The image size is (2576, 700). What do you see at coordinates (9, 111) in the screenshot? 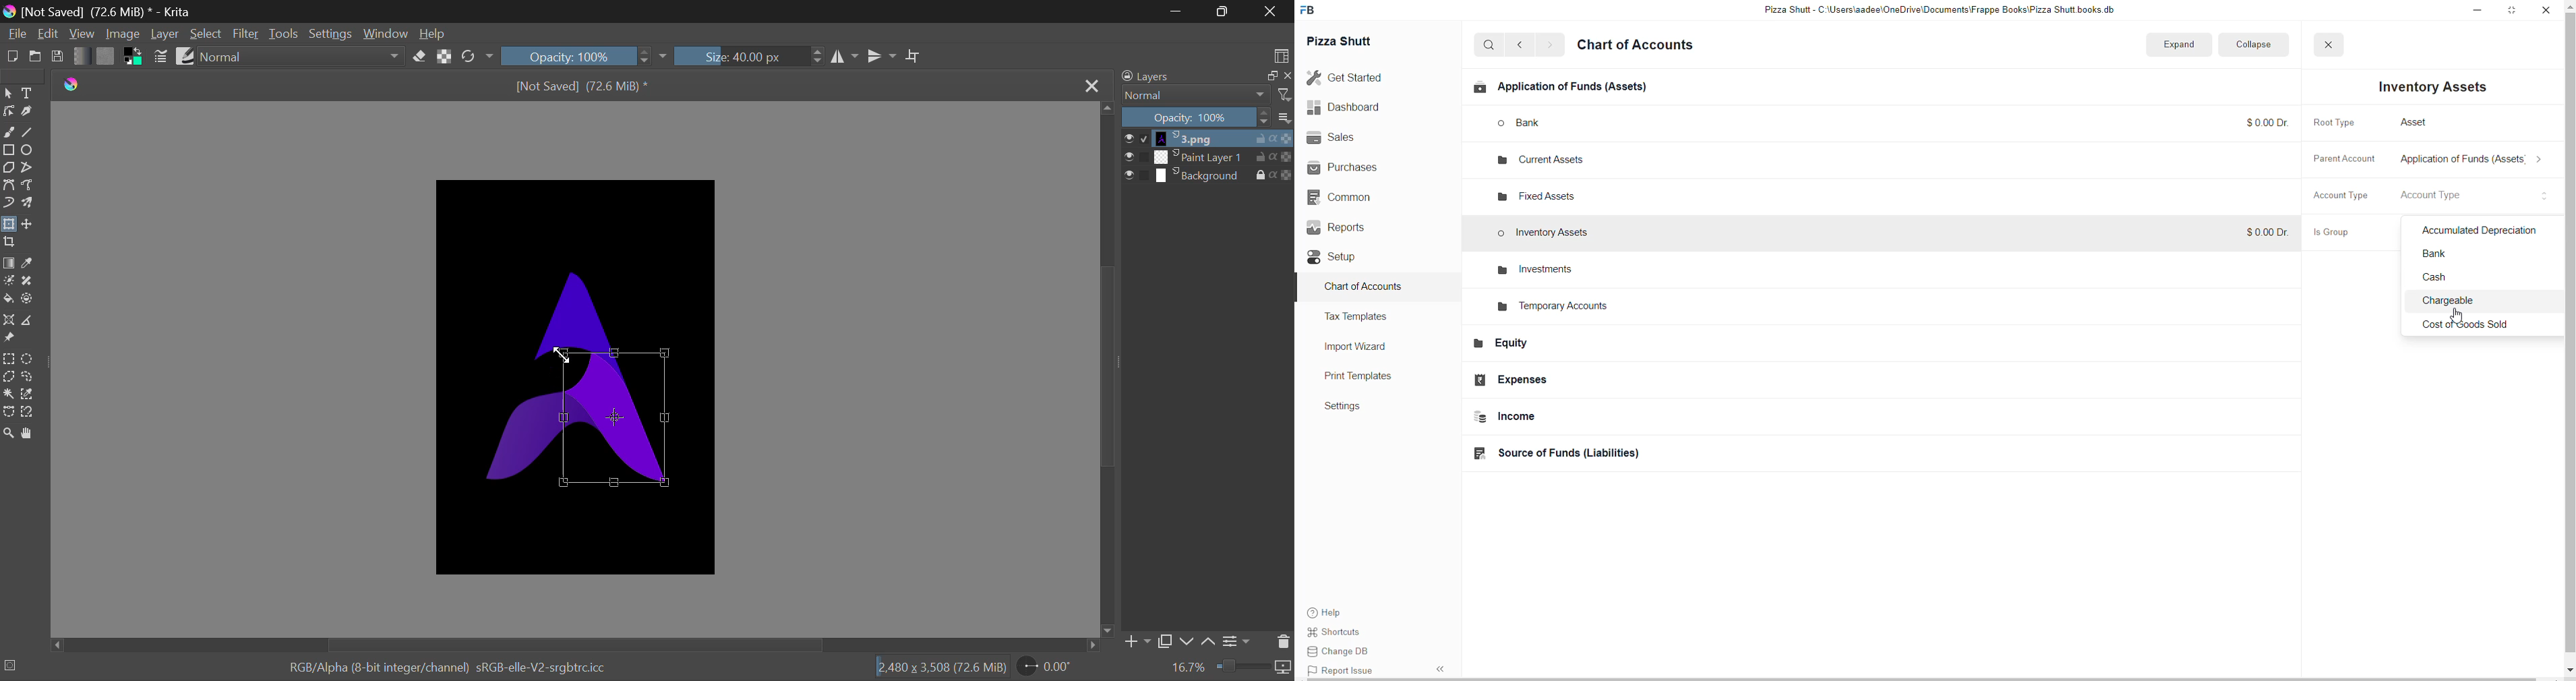
I see `Edit Shape` at bounding box center [9, 111].